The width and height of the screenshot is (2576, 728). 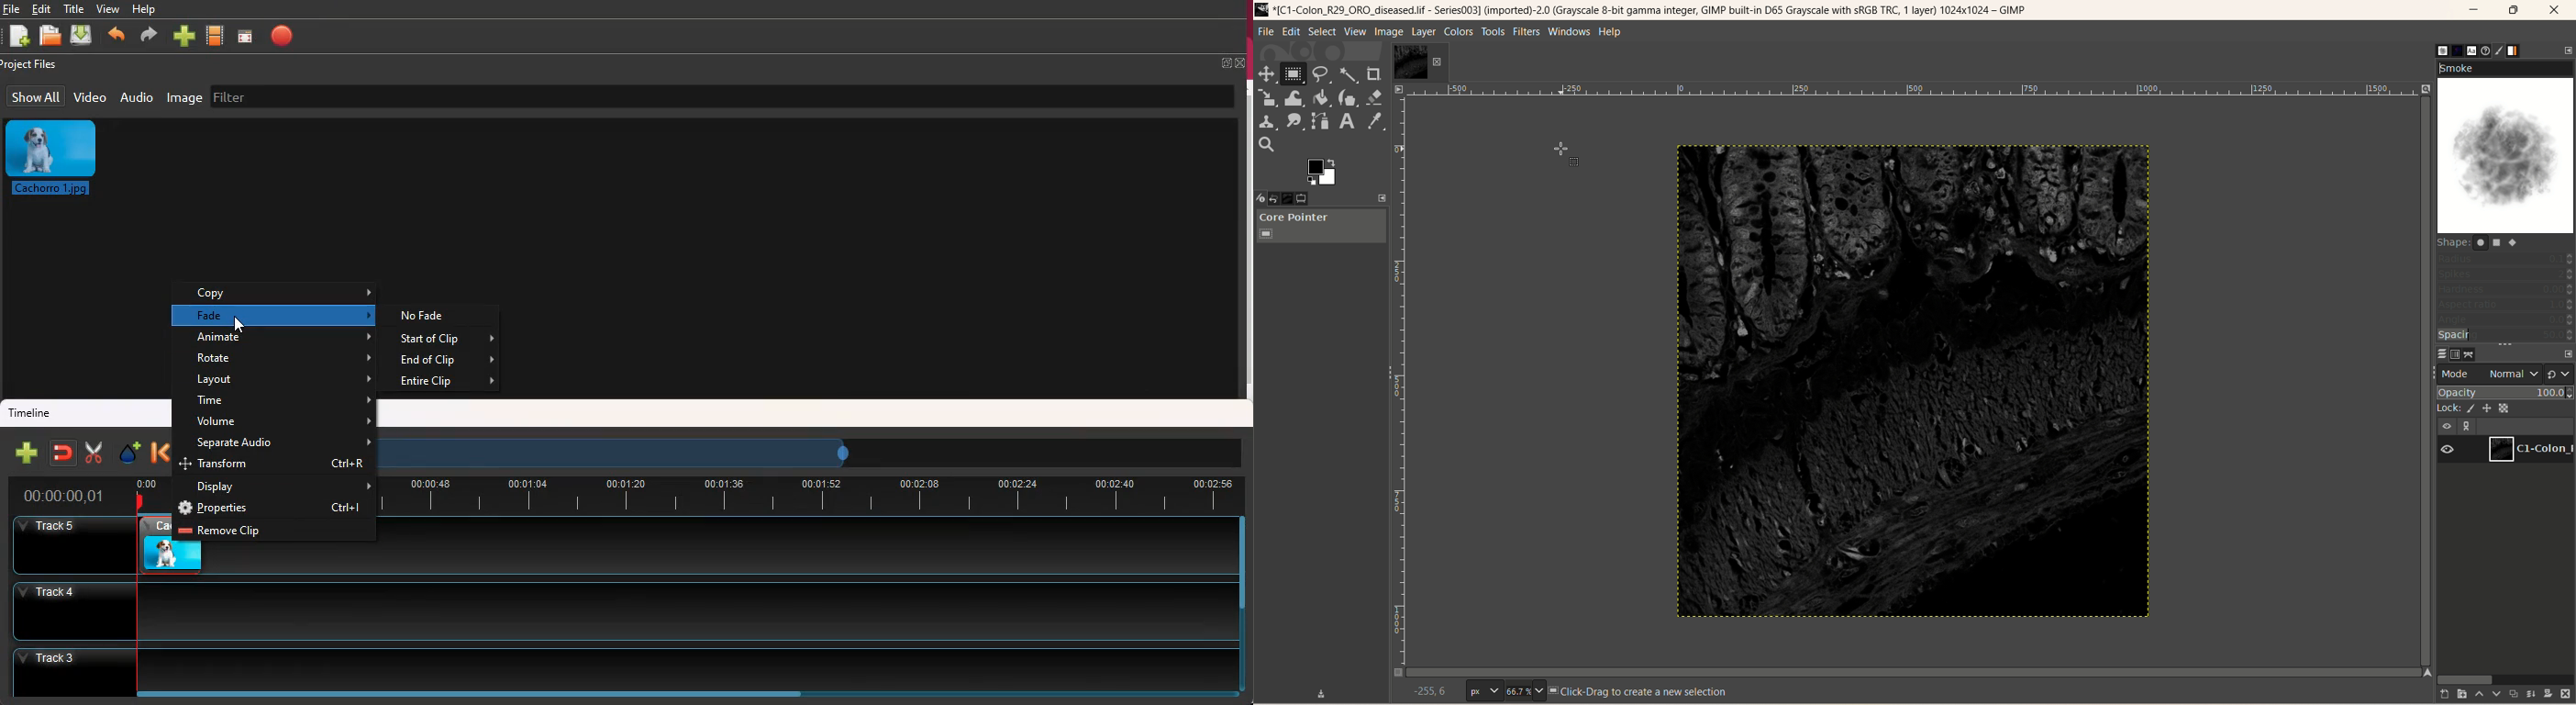 What do you see at coordinates (284, 294) in the screenshot?
I see `copy` at bounding box center [284, 294].